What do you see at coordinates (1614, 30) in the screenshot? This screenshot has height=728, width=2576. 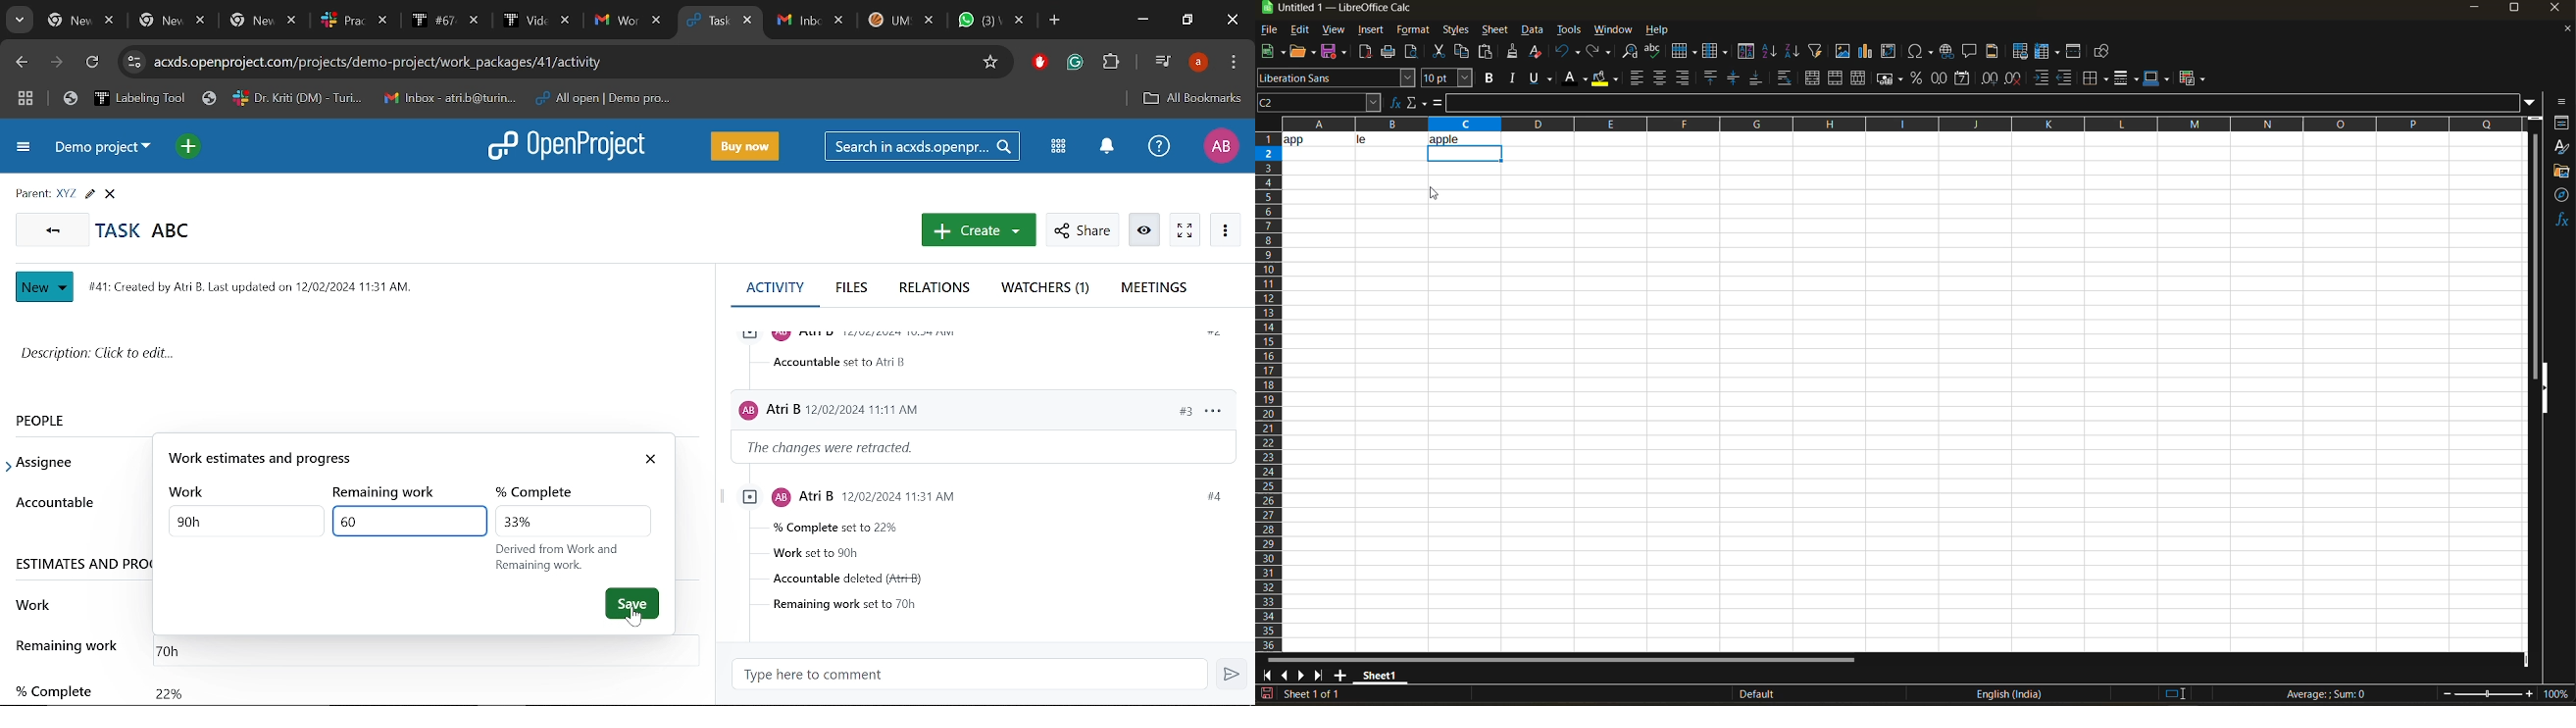 I see `window` at bounding box center [1614, 30].